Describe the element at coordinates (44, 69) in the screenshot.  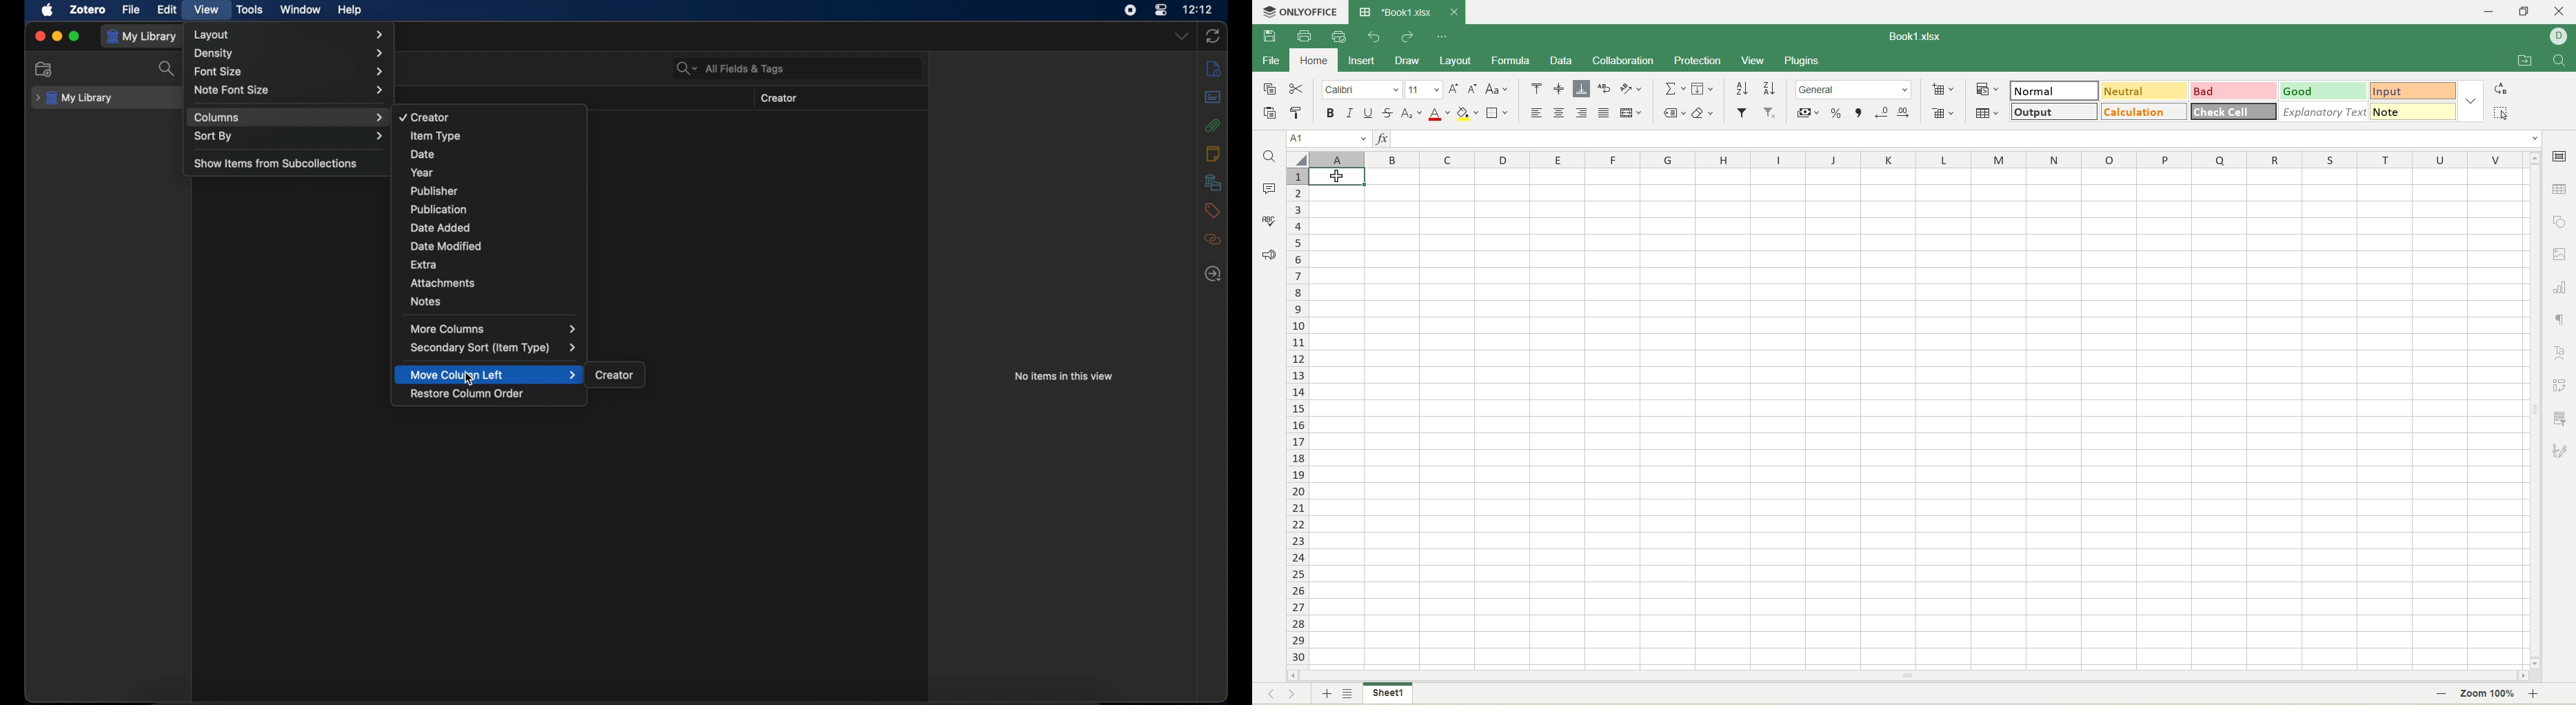
I see `new collection` at that location.